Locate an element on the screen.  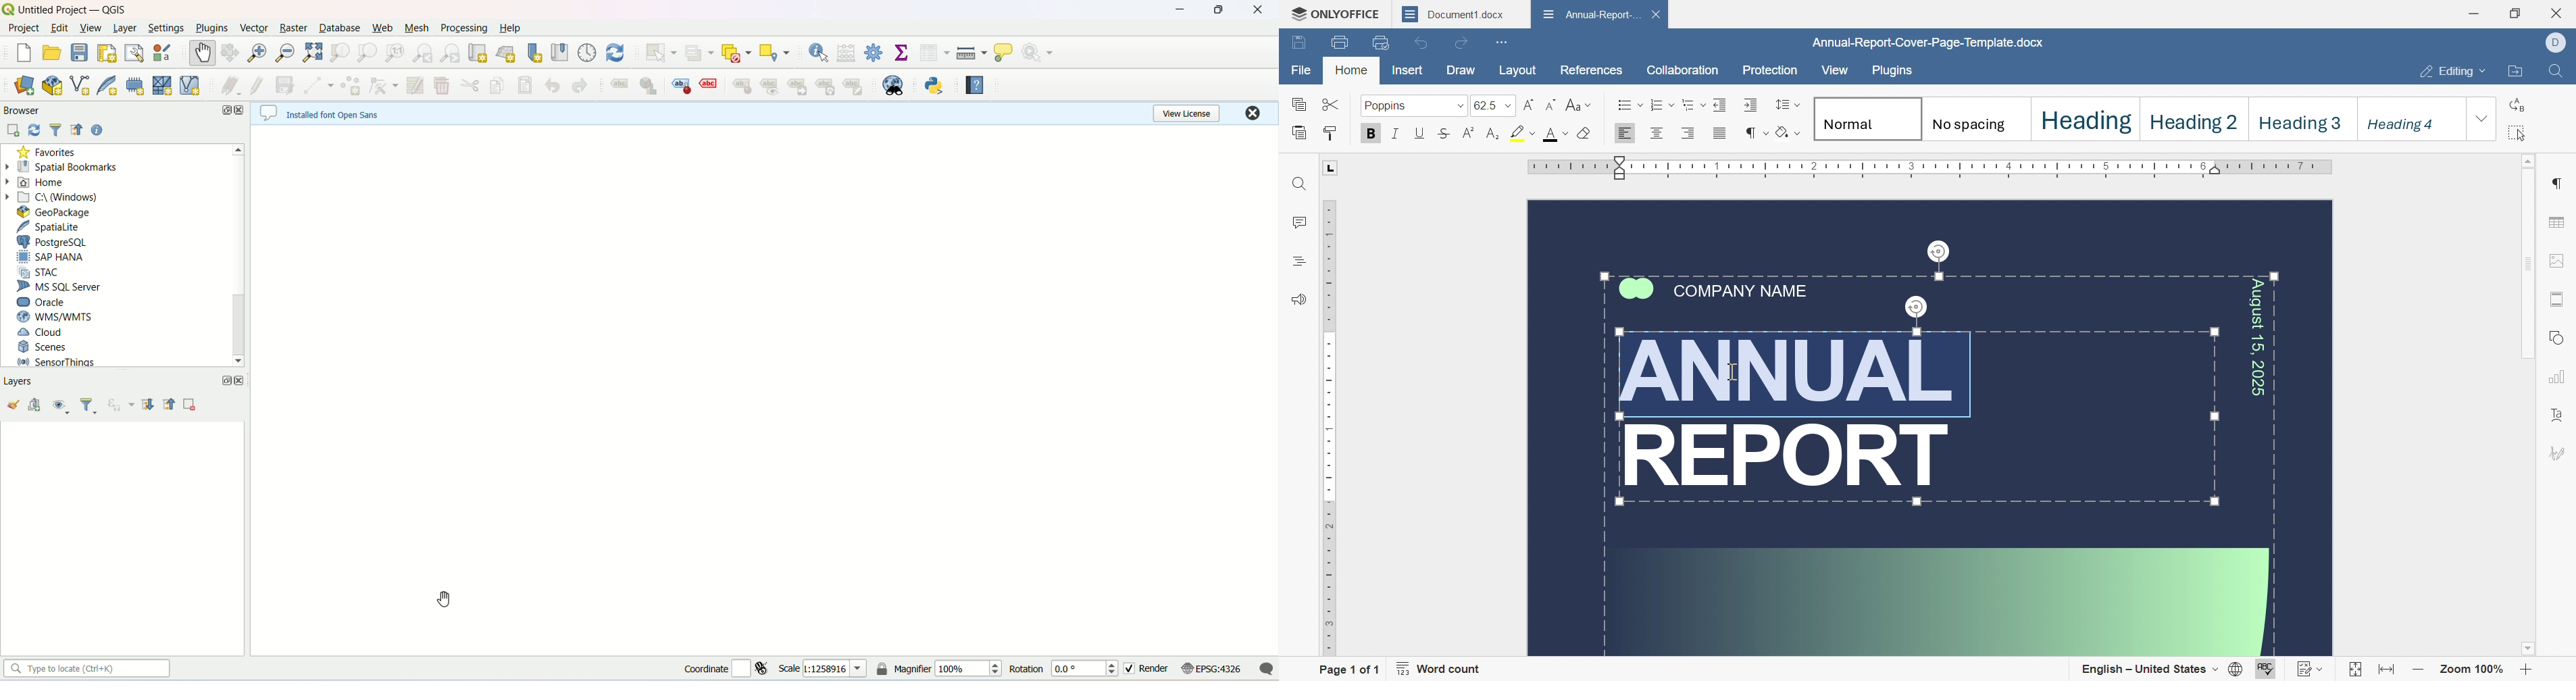
vertex tool is located at coordinates (383, 85).